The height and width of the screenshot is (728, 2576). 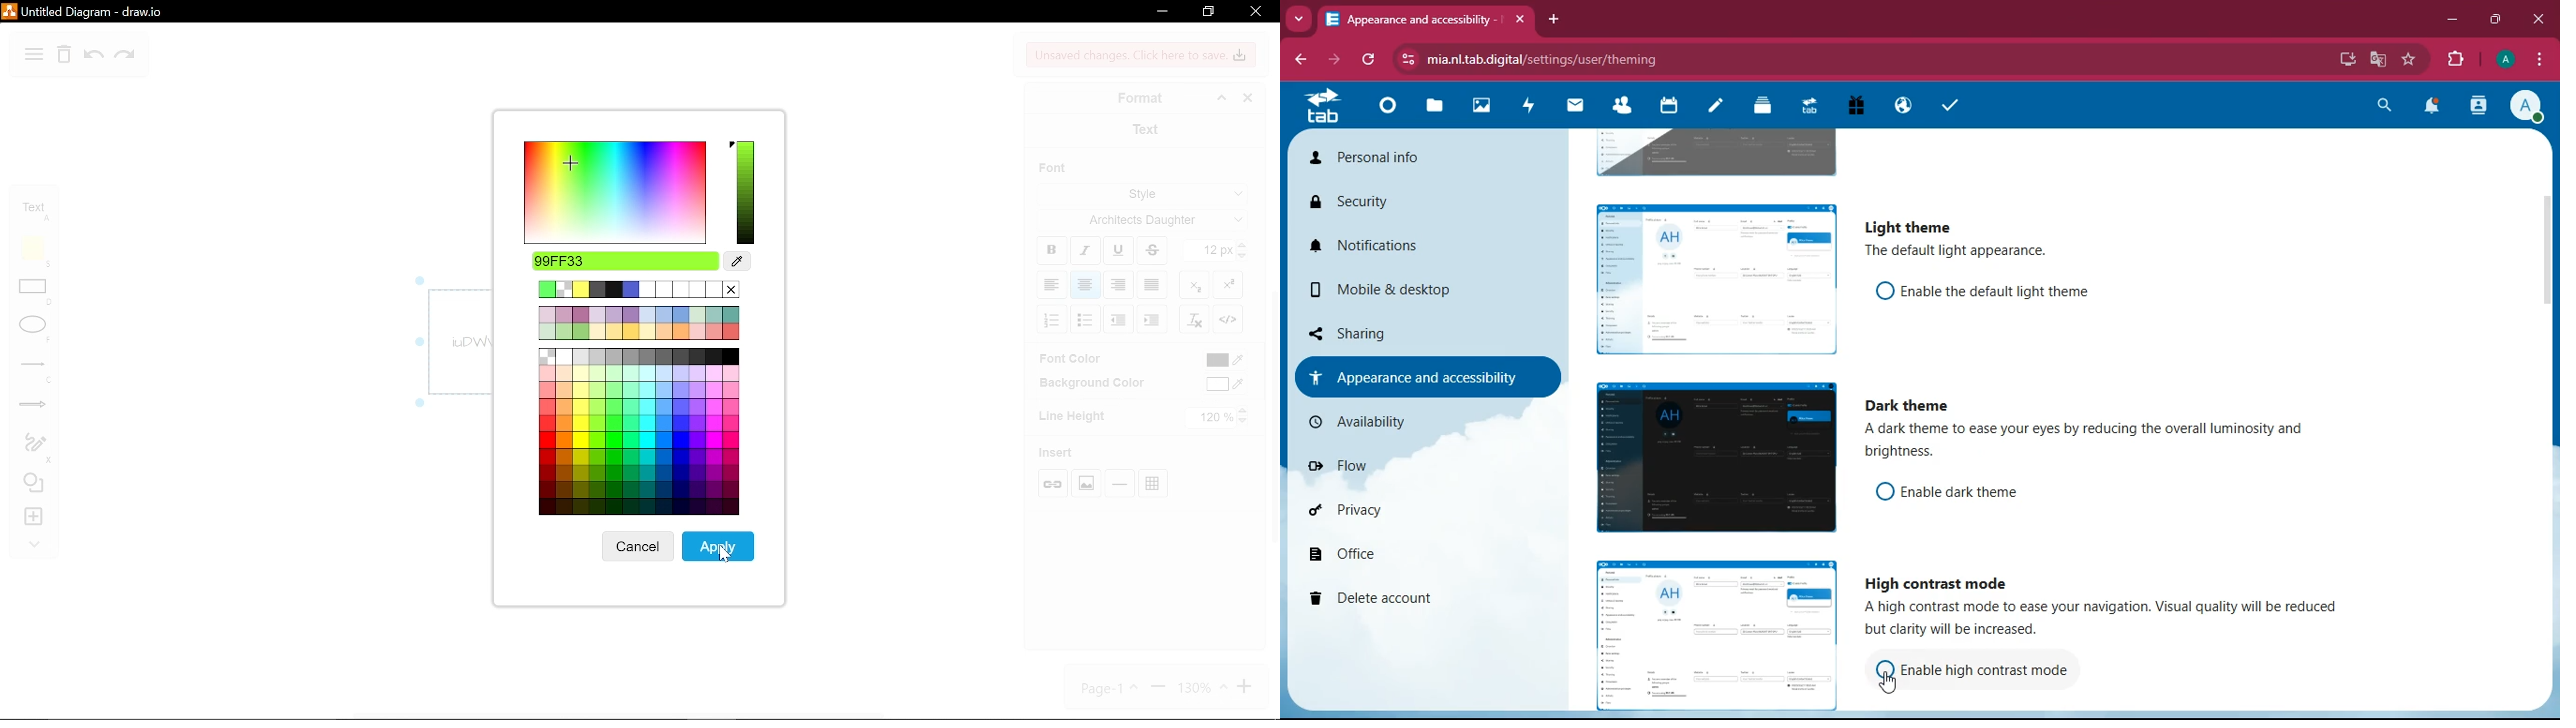 I want to click on note, so click(x=29, y=248).